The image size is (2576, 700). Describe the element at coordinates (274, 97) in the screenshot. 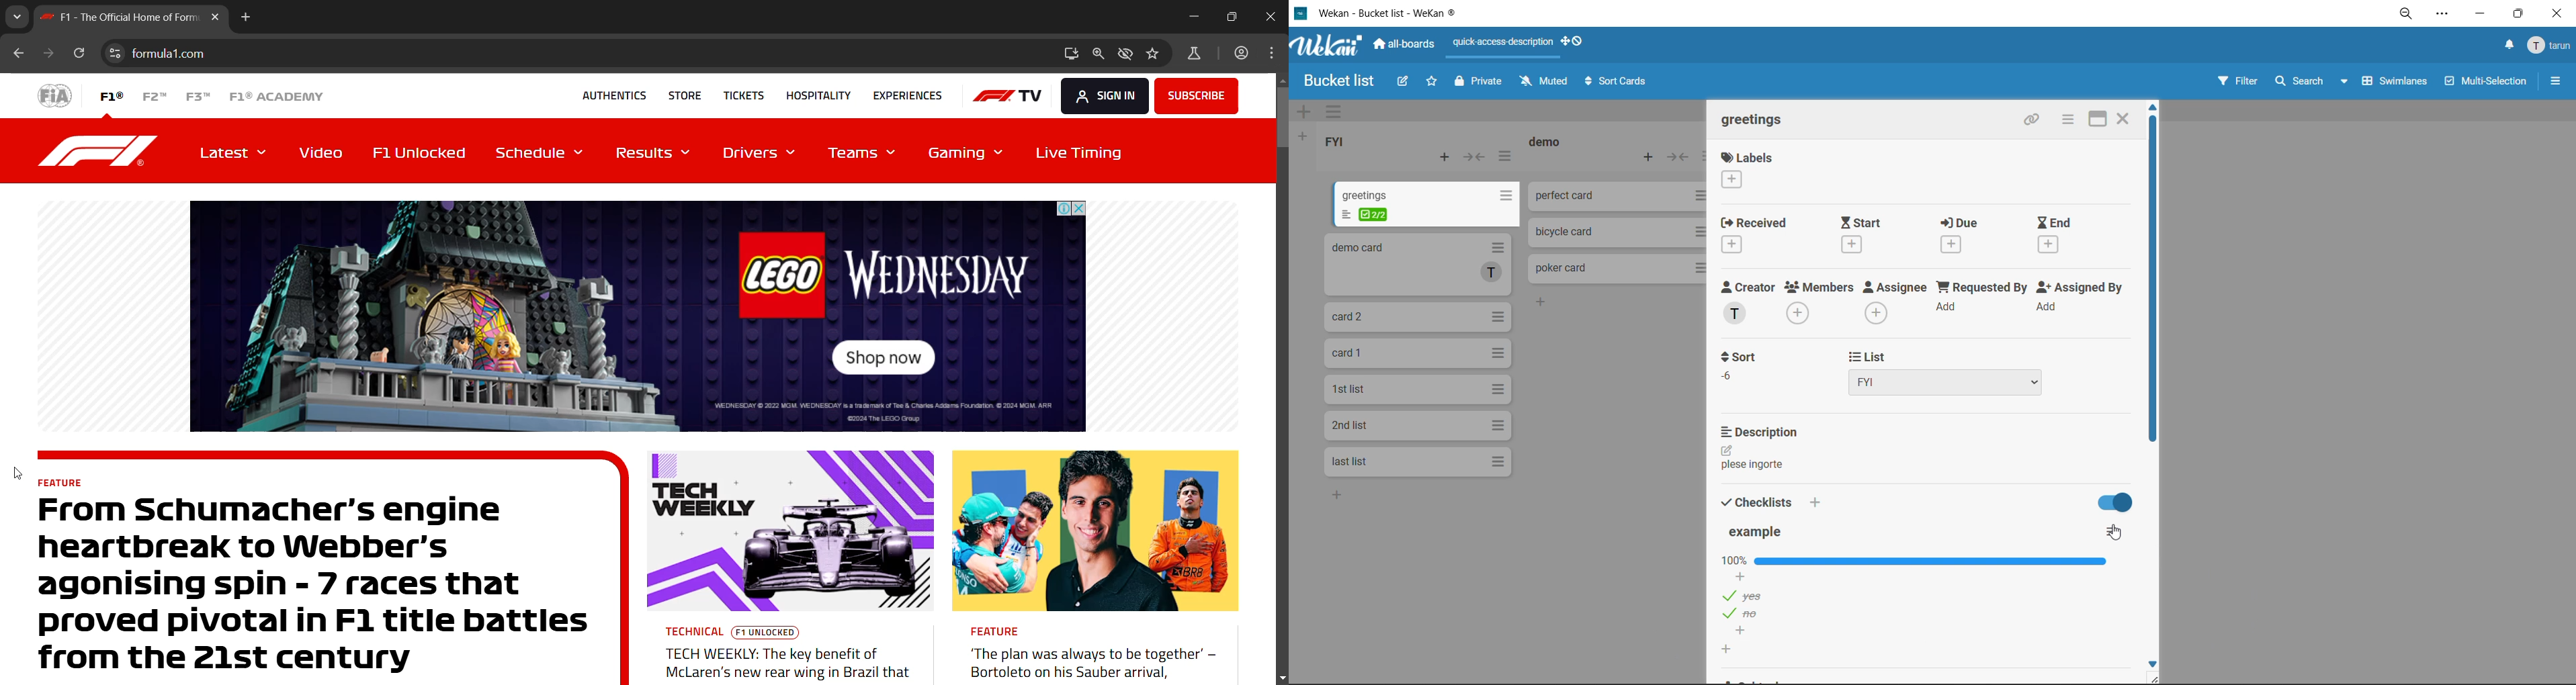

I see `F1® ACADEMY` at that location.